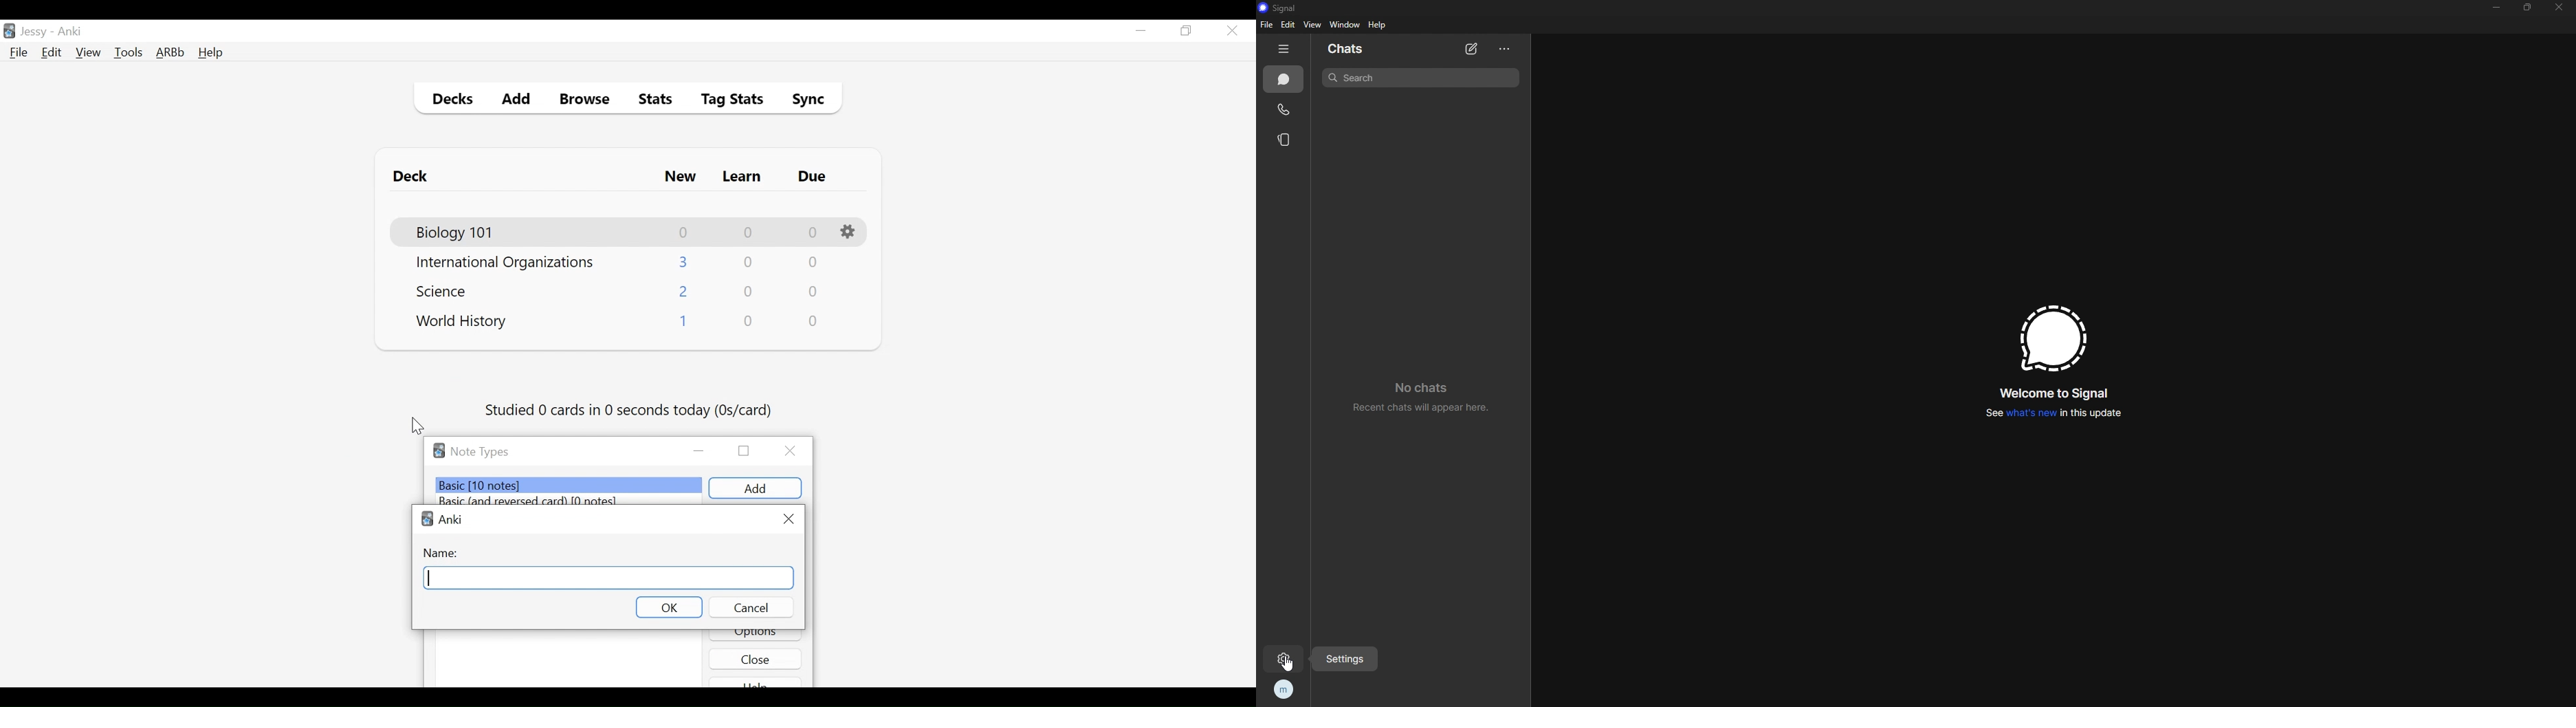  Describe the element at coordinates (749, 292) in the screenshot. I see `Learn Card Count` at that location.